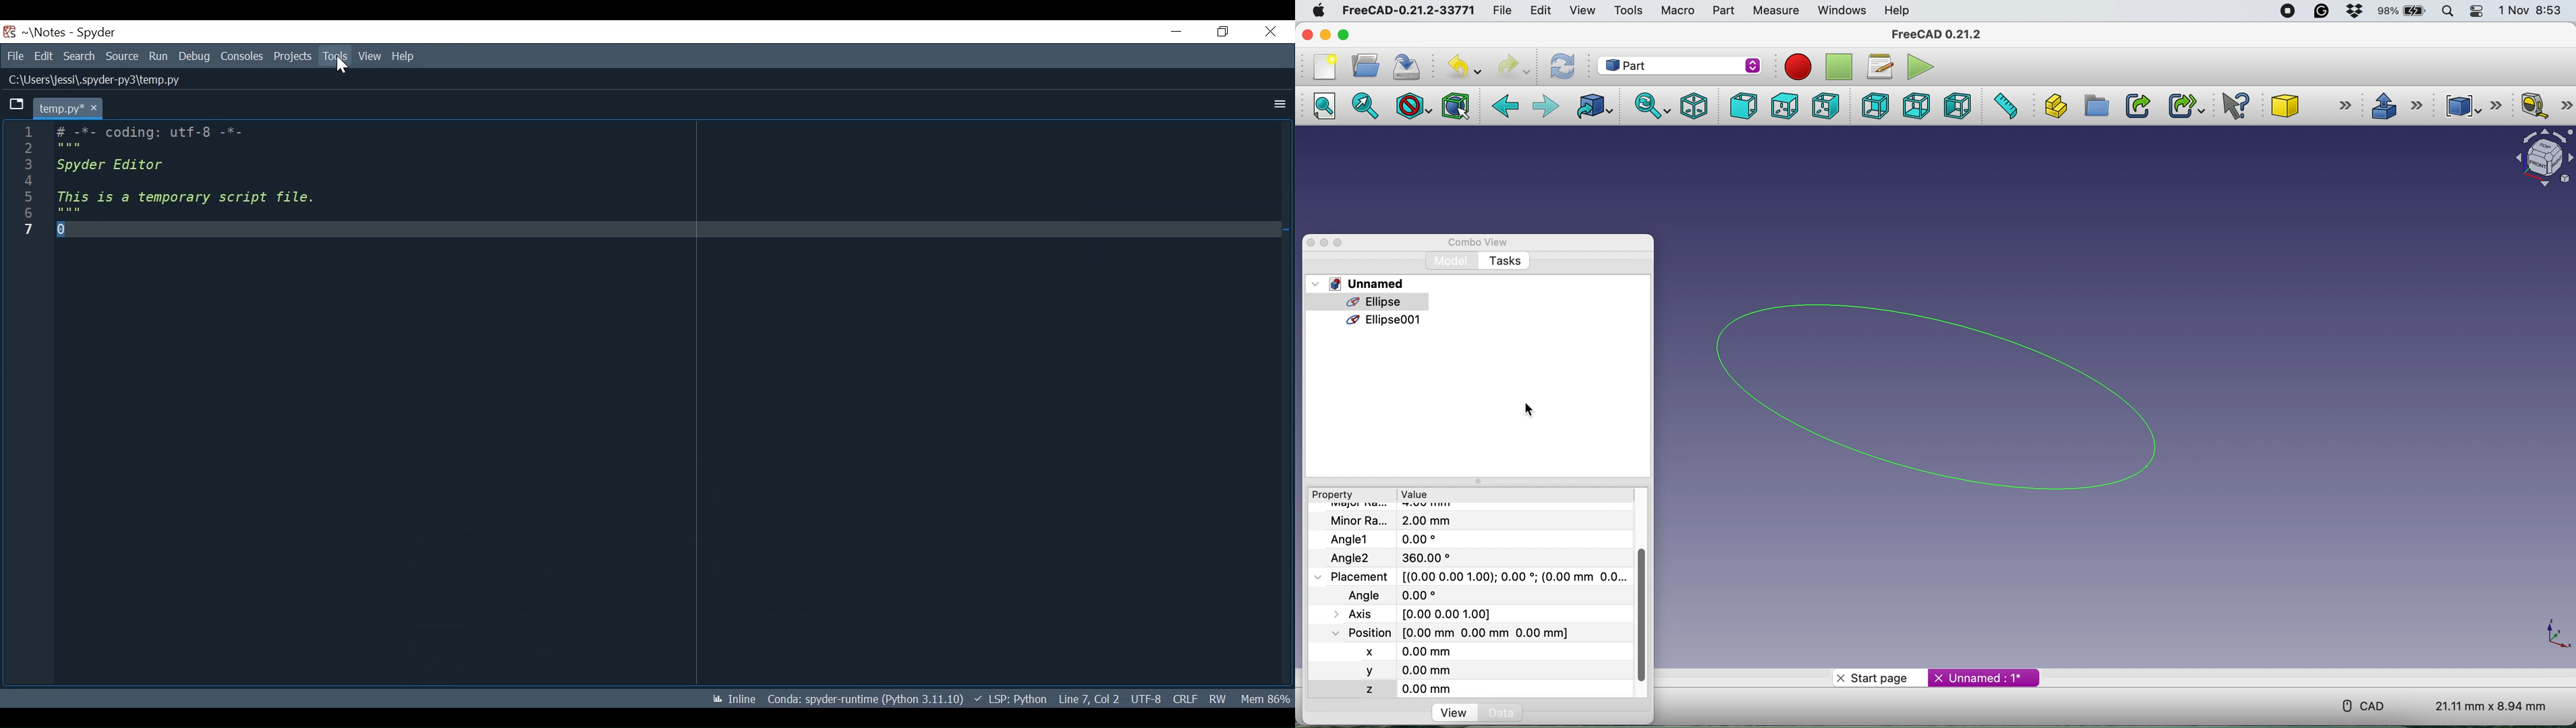  What do you see at coordinates (1398, 557) in the screenshot?
I see `Angle` at bounding box center [1398, 557].